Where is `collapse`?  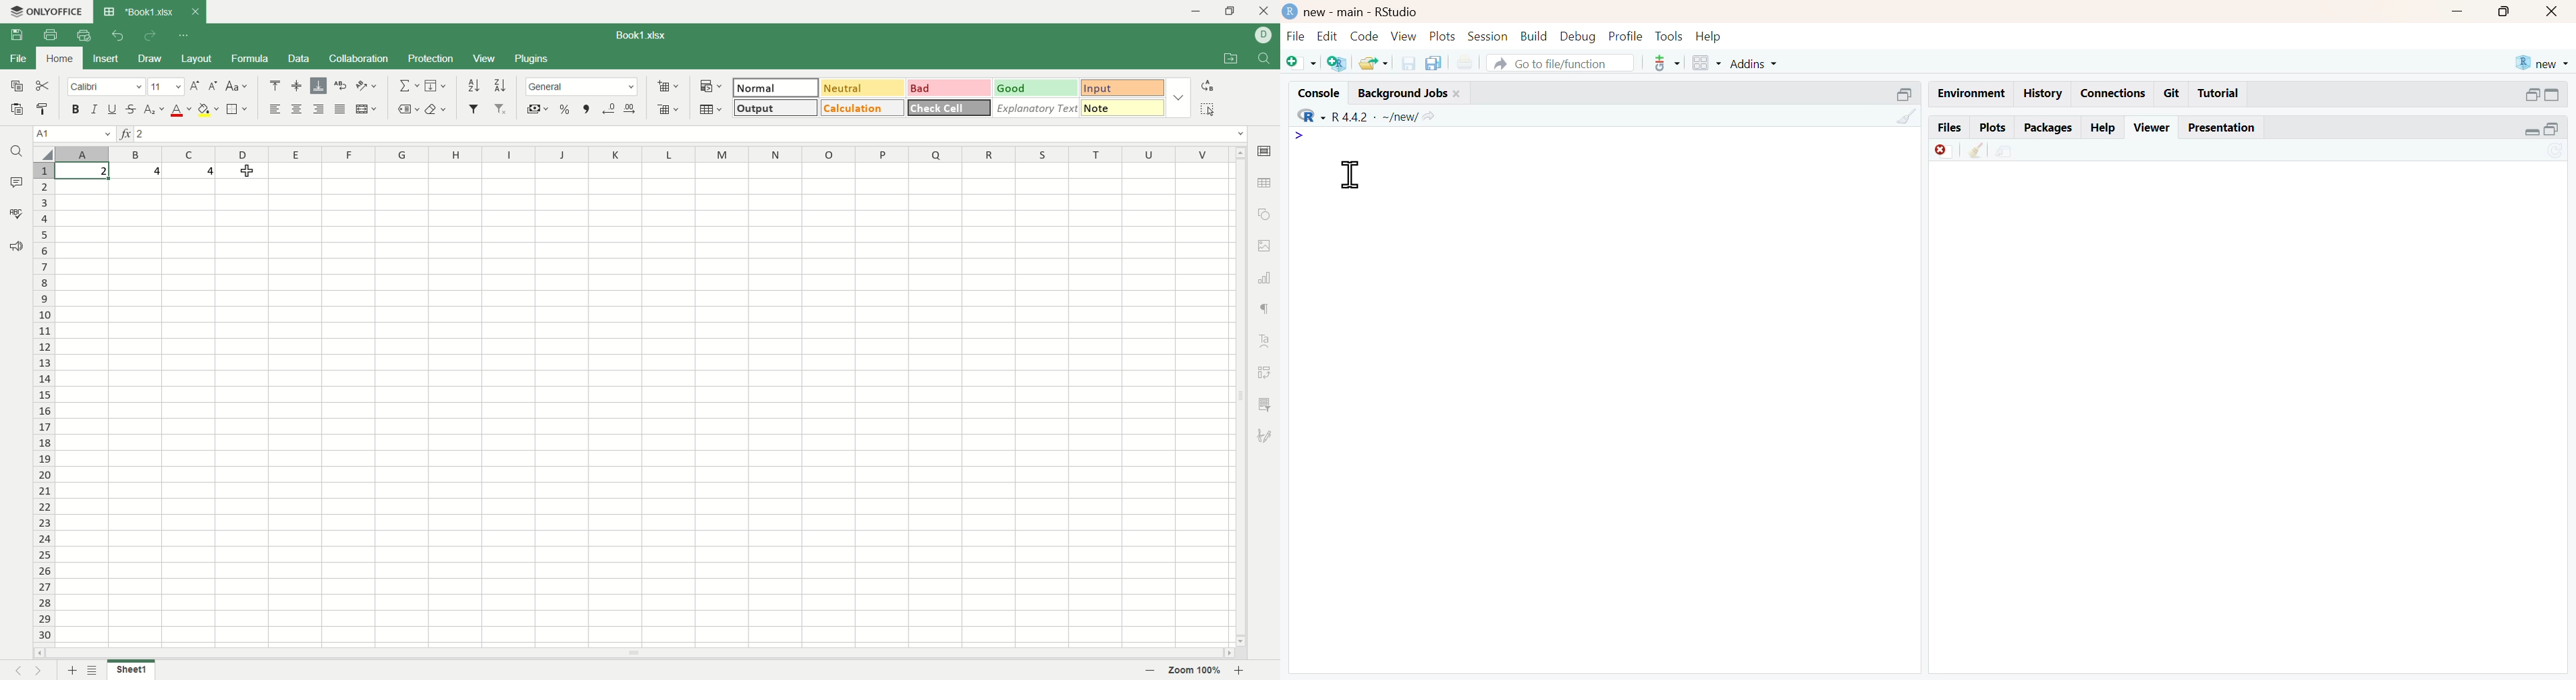 collapse is located at coordinates (2557, 130).